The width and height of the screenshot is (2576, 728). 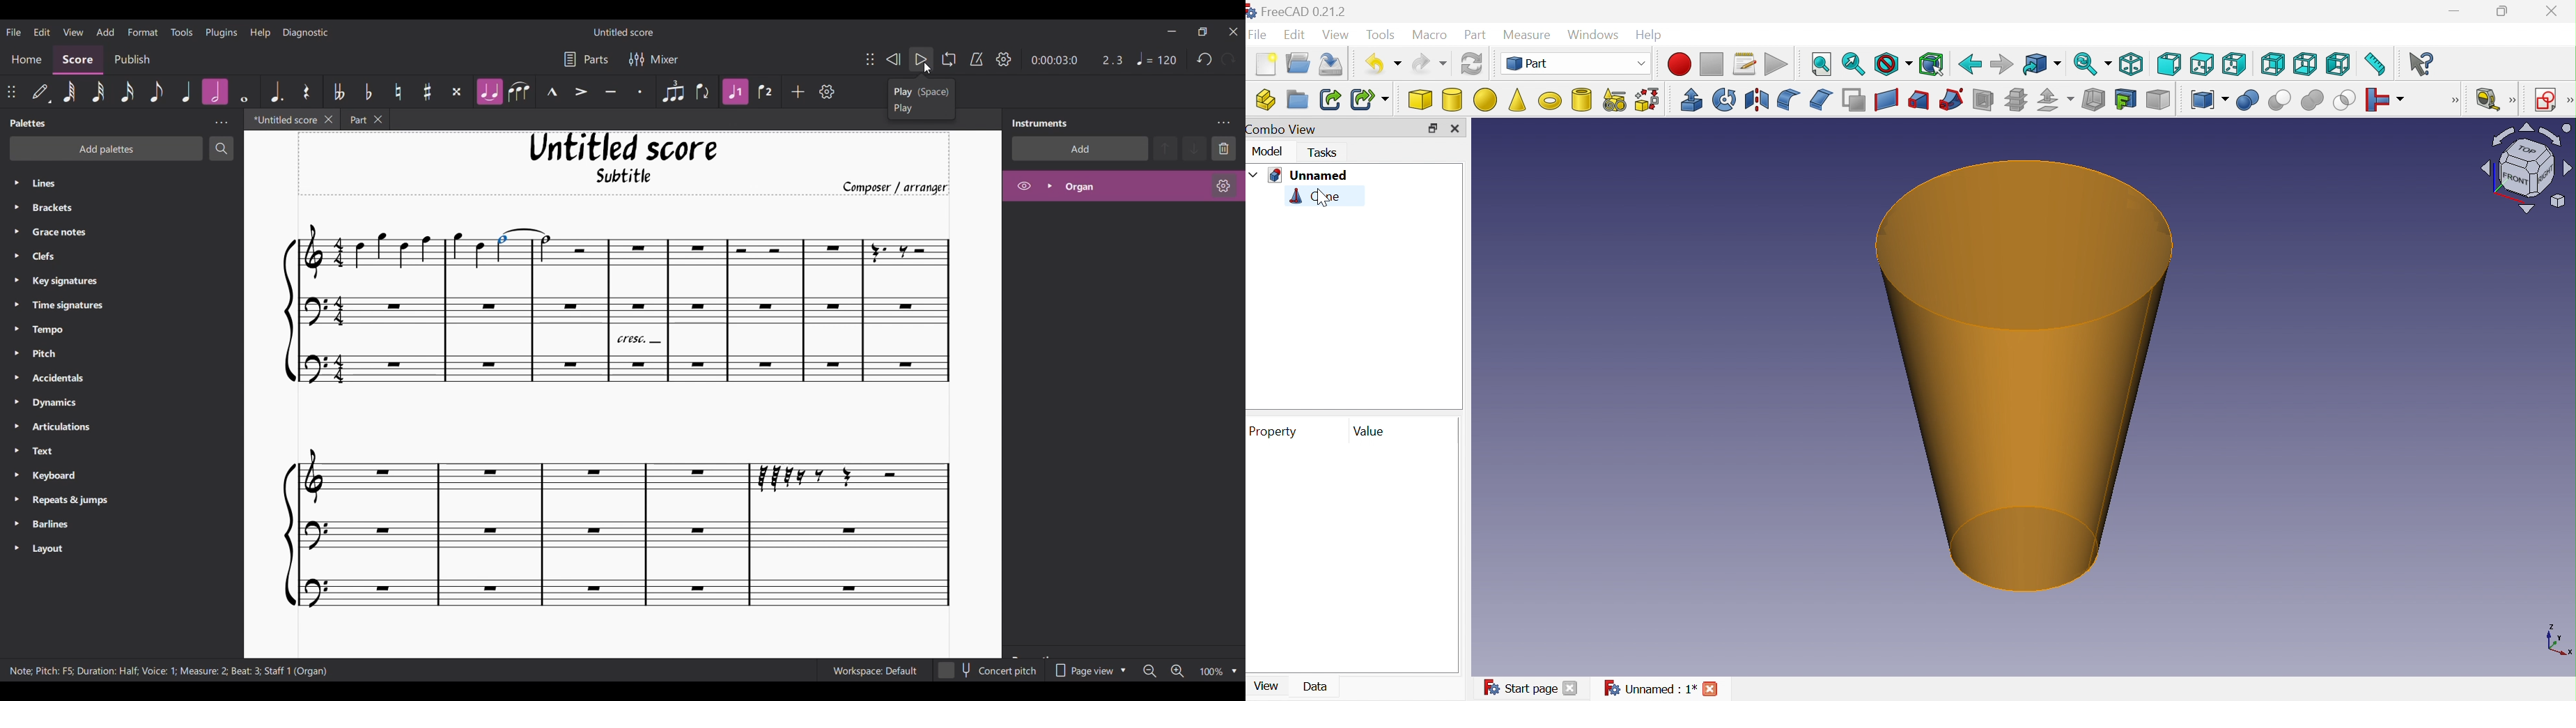 I want to click on Delete, so click(x=1224, y=149).